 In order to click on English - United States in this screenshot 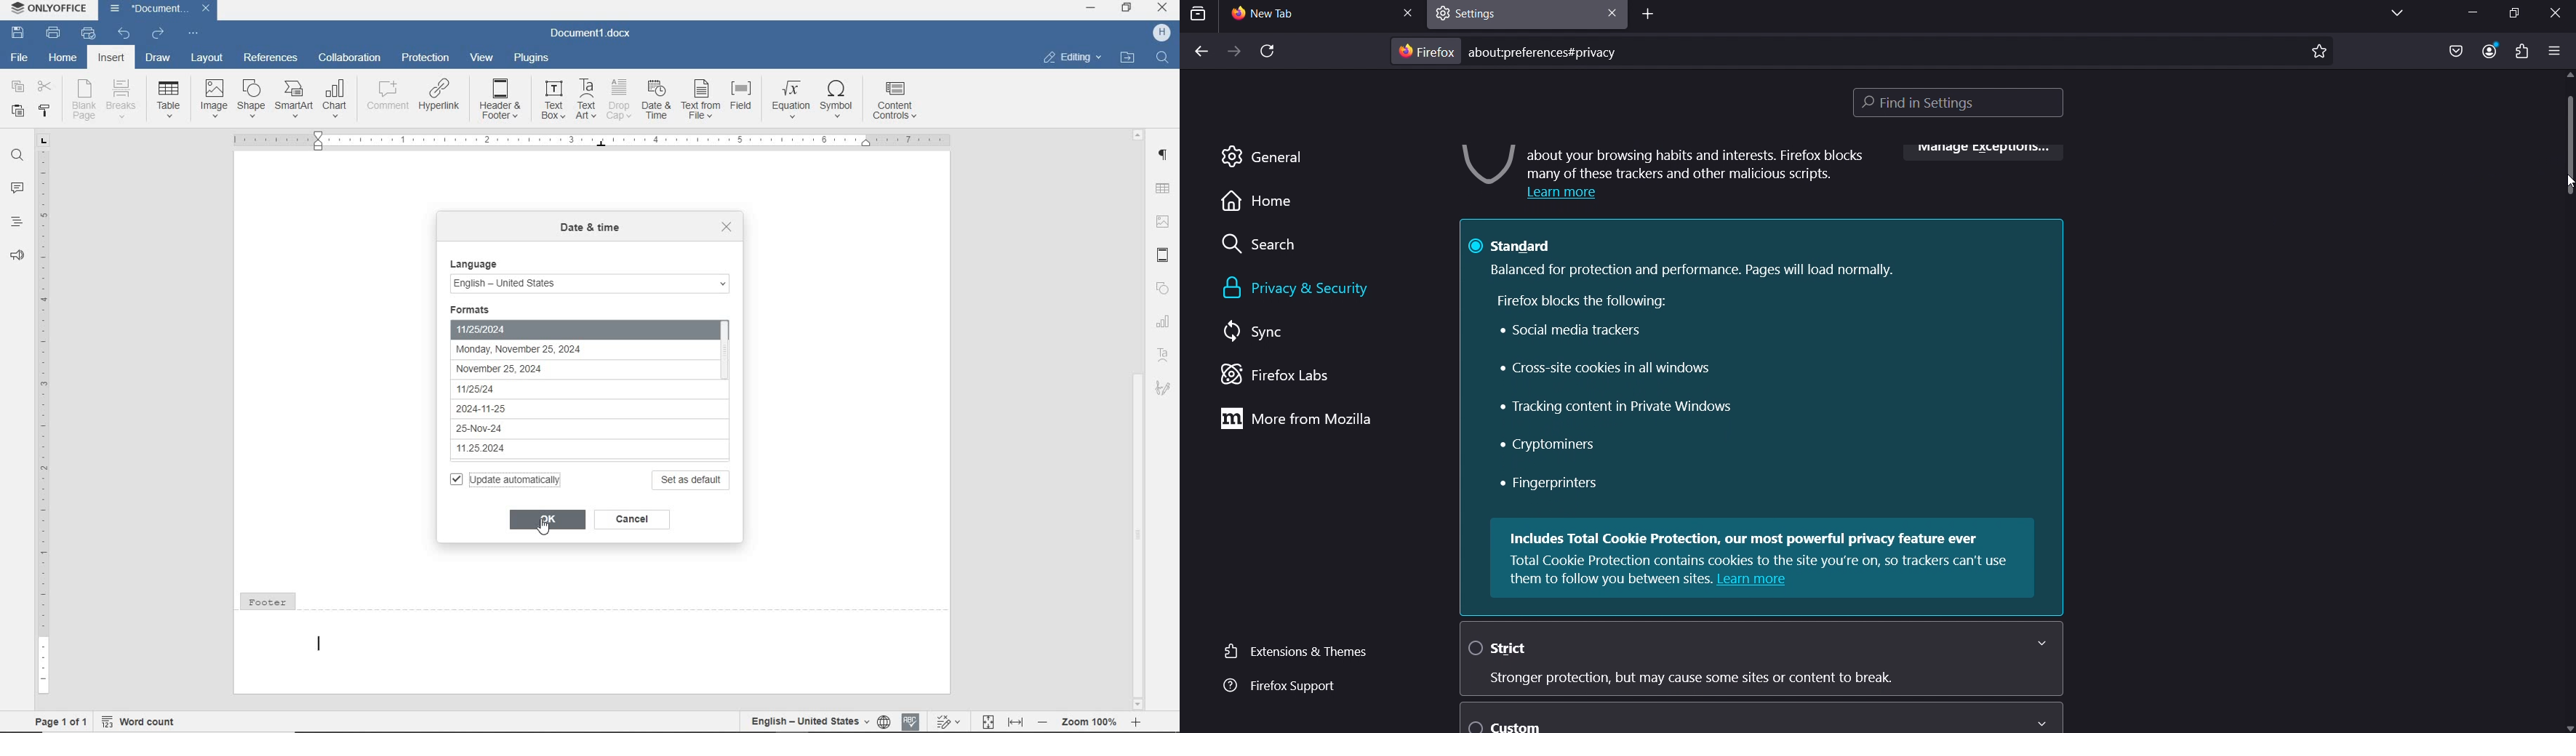, I will do `click(805, 719)`.